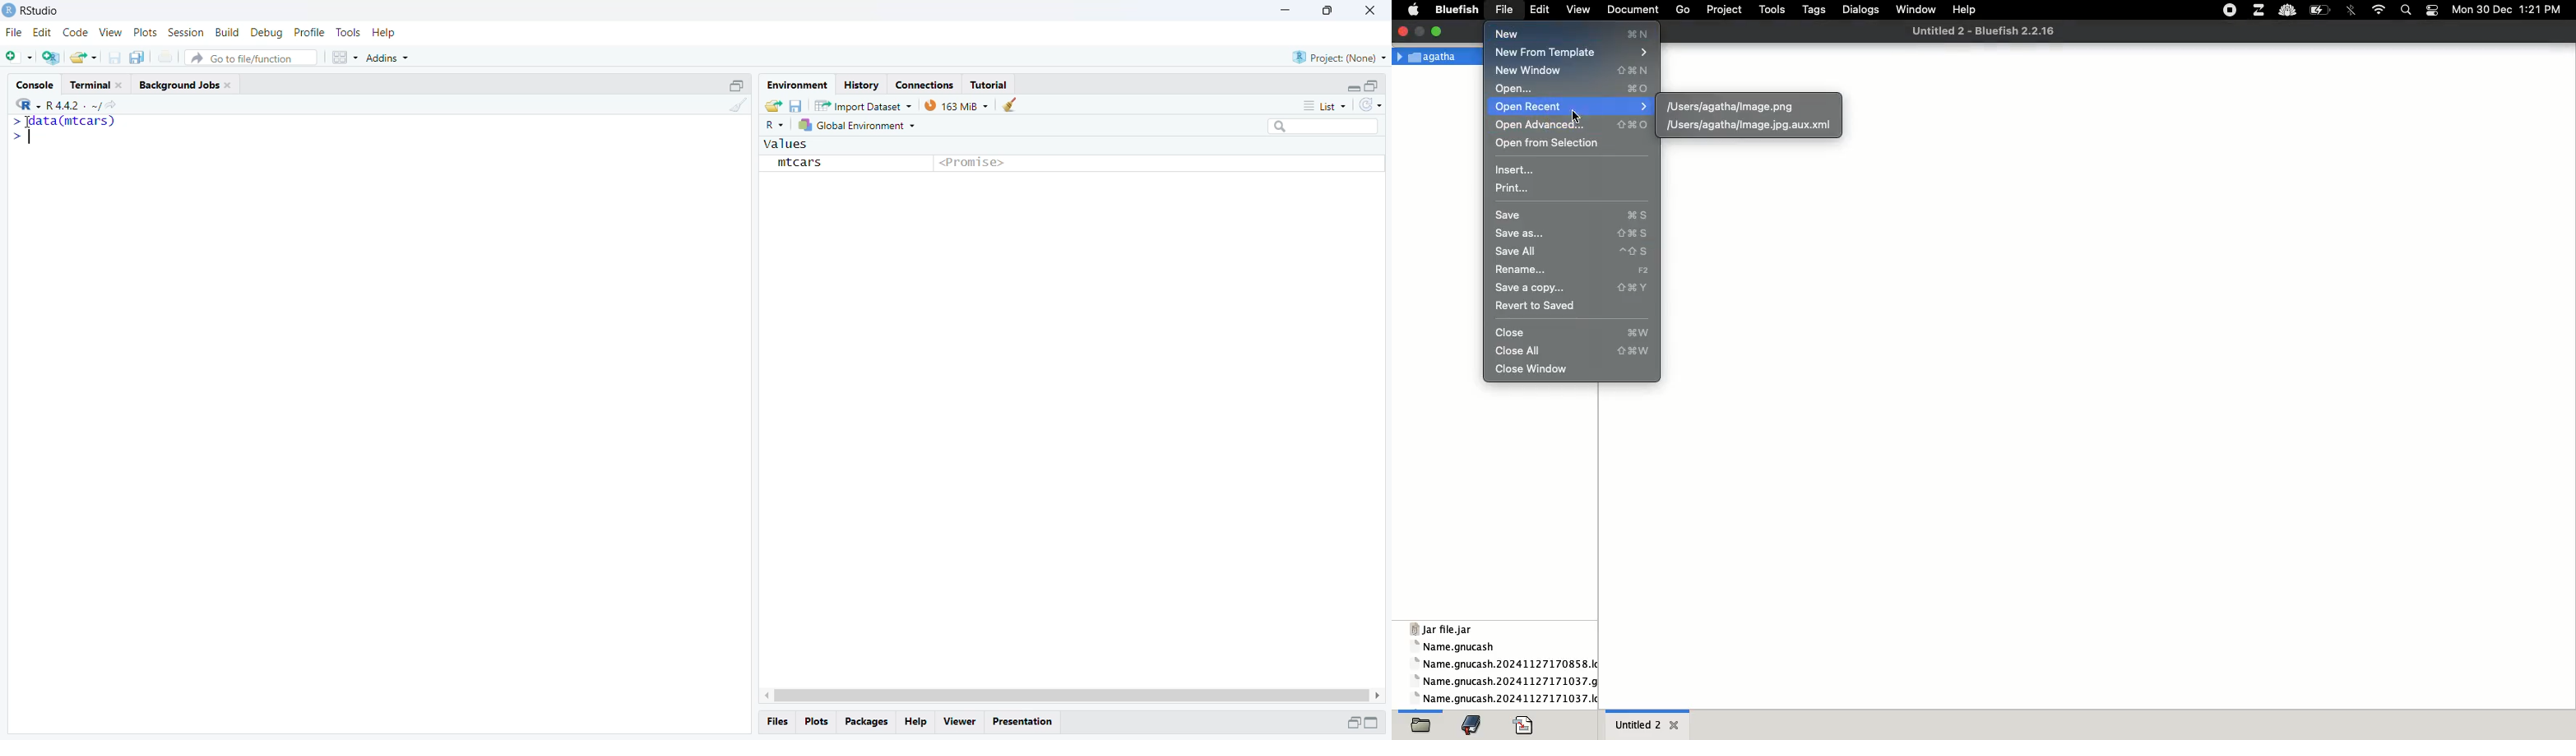 Image resolution: width=2576 pixels, height=756 pixels. Describe the element at coordinates (111, 33) in the screenshot. I see `view` at that location.